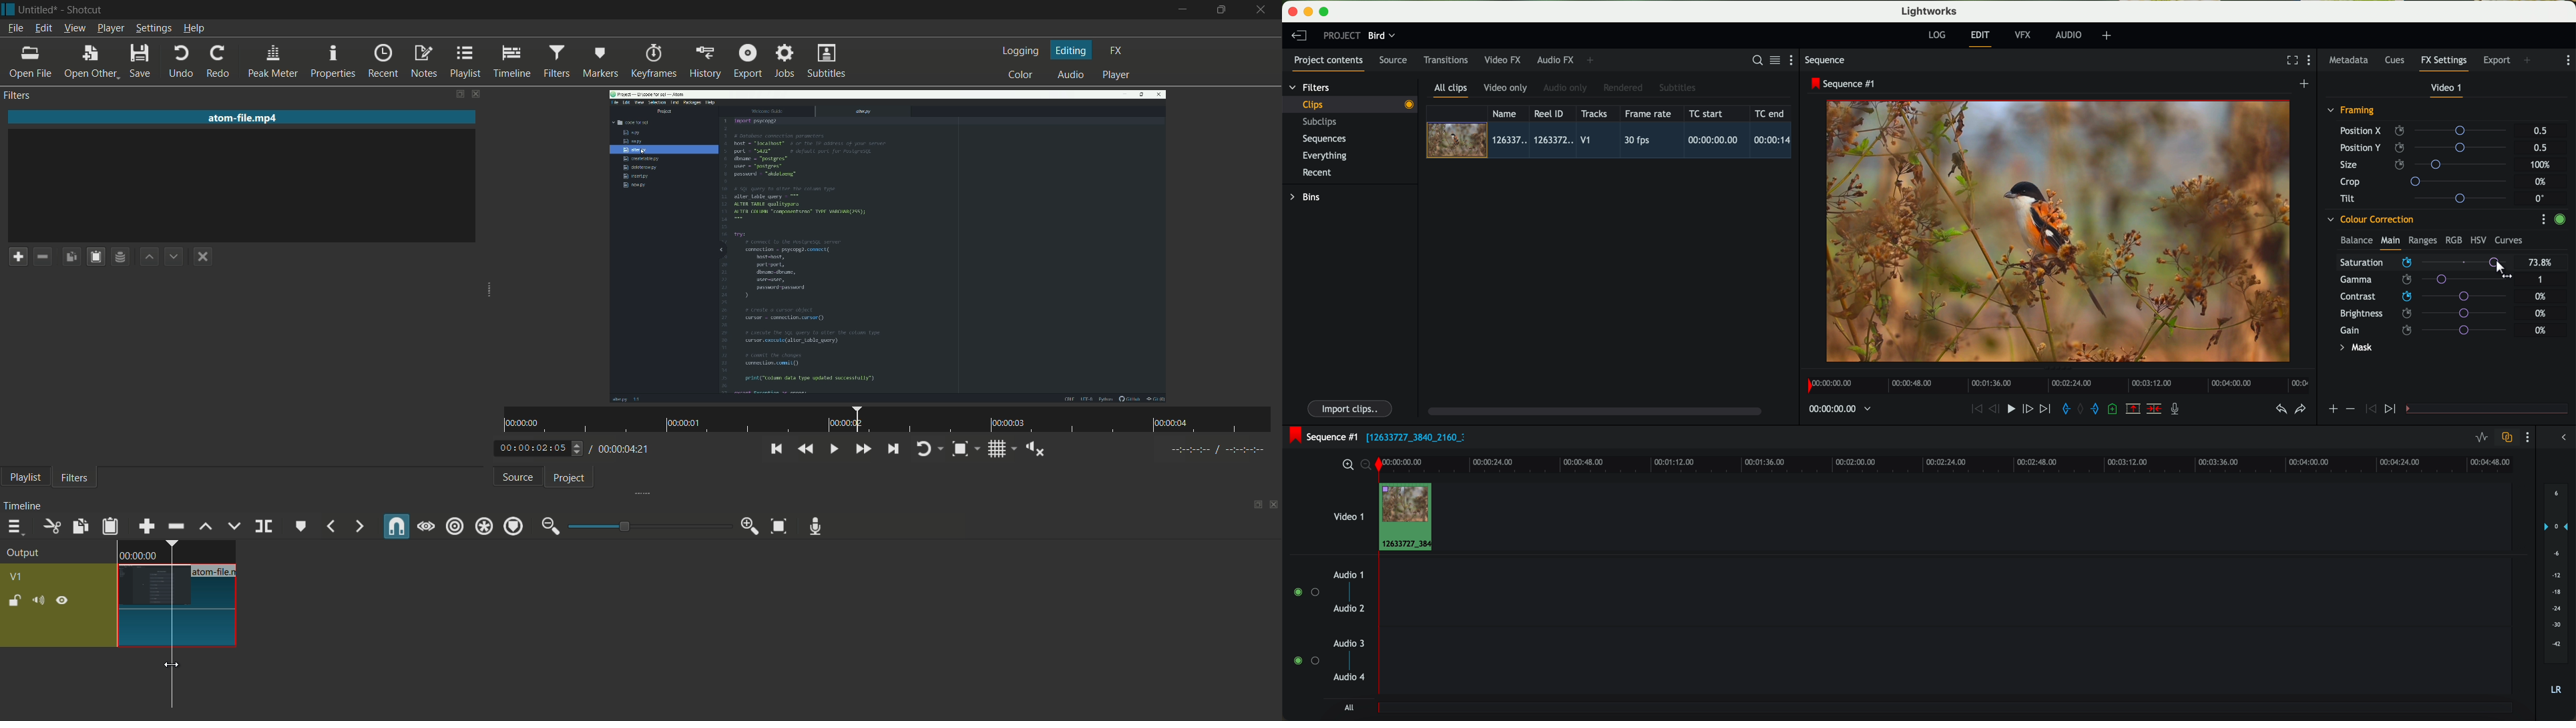 Image resolution: width=2576 pixels, height=728 pixels. I want to click on edit menu, so click(43, 29).